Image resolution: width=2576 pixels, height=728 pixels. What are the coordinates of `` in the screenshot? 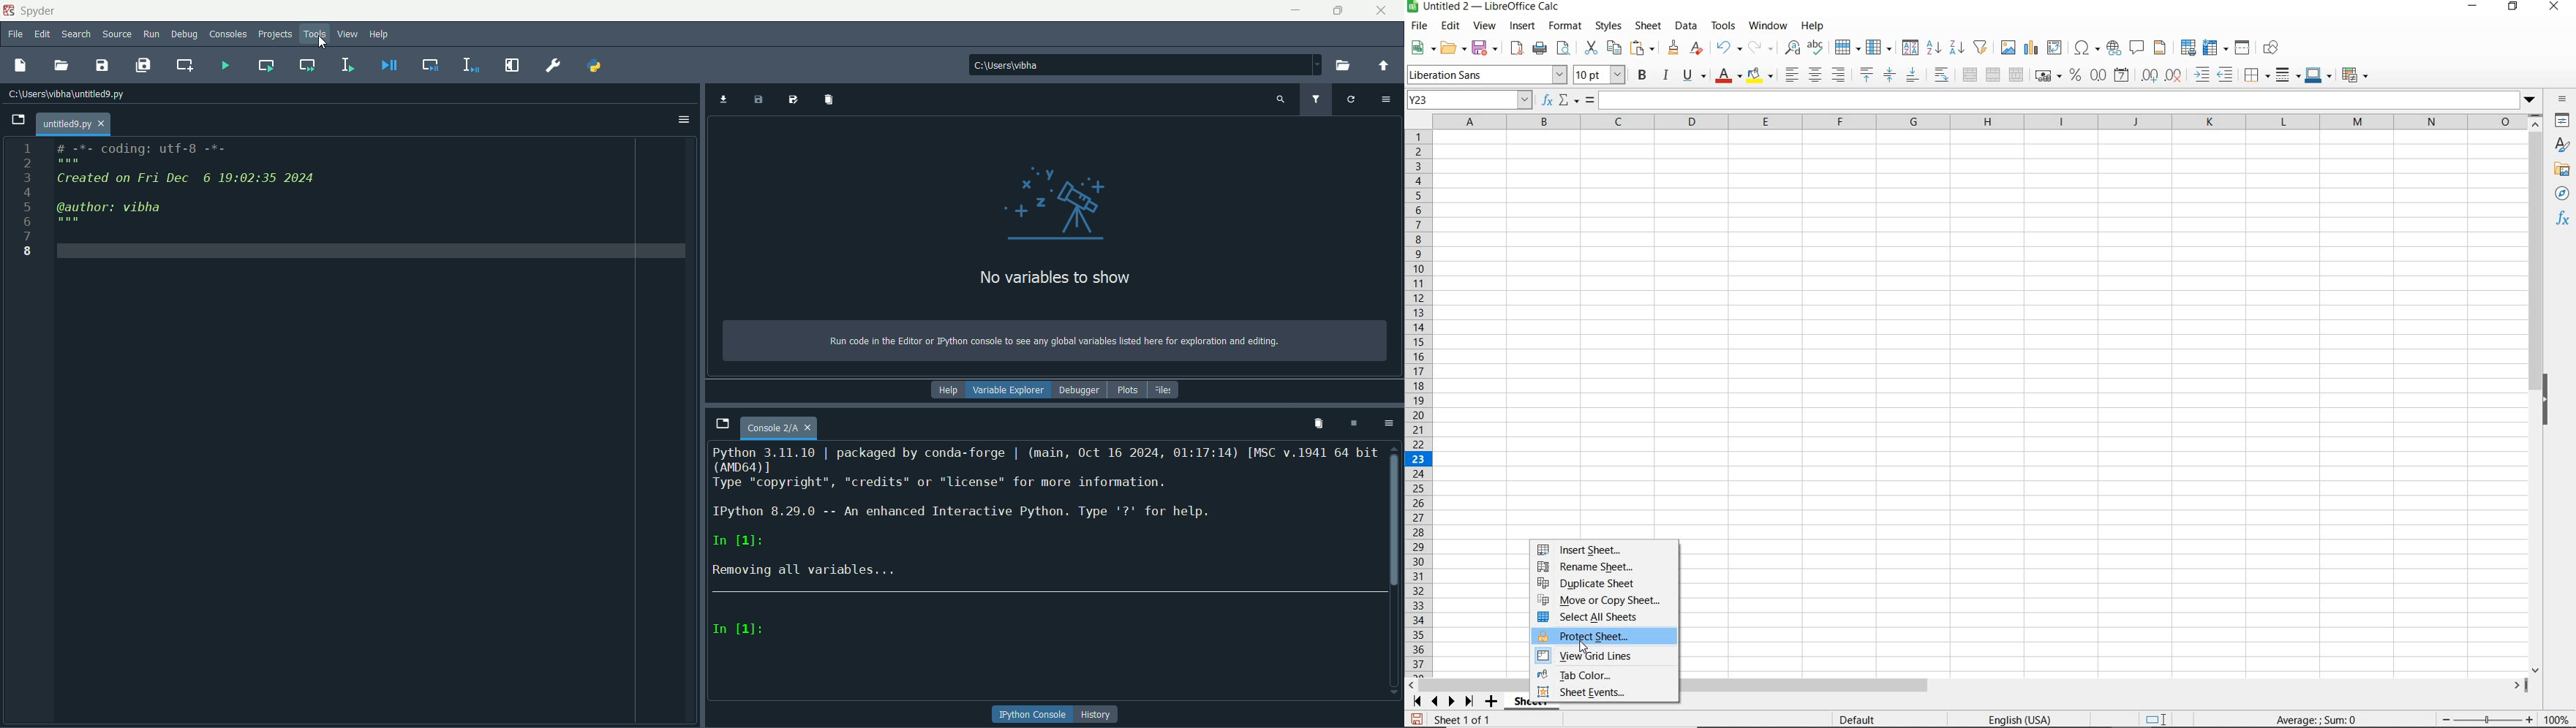 It's located at (1816, 49).